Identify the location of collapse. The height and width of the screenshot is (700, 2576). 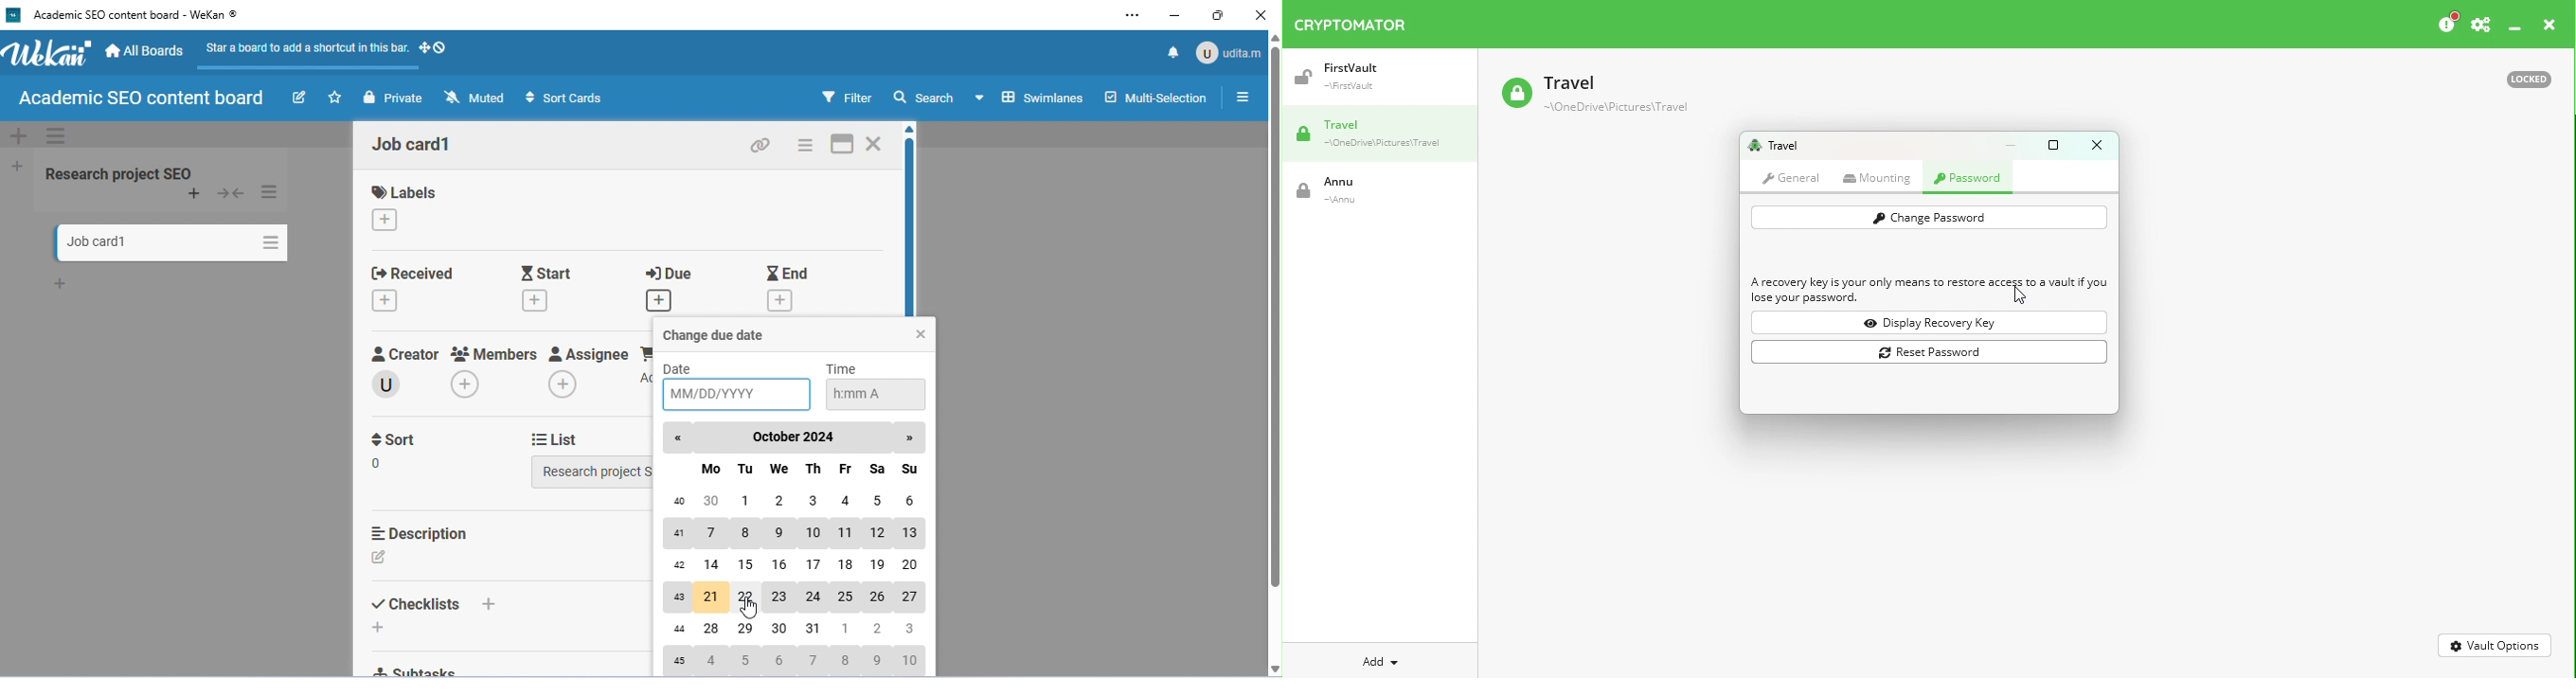
(230, 194).